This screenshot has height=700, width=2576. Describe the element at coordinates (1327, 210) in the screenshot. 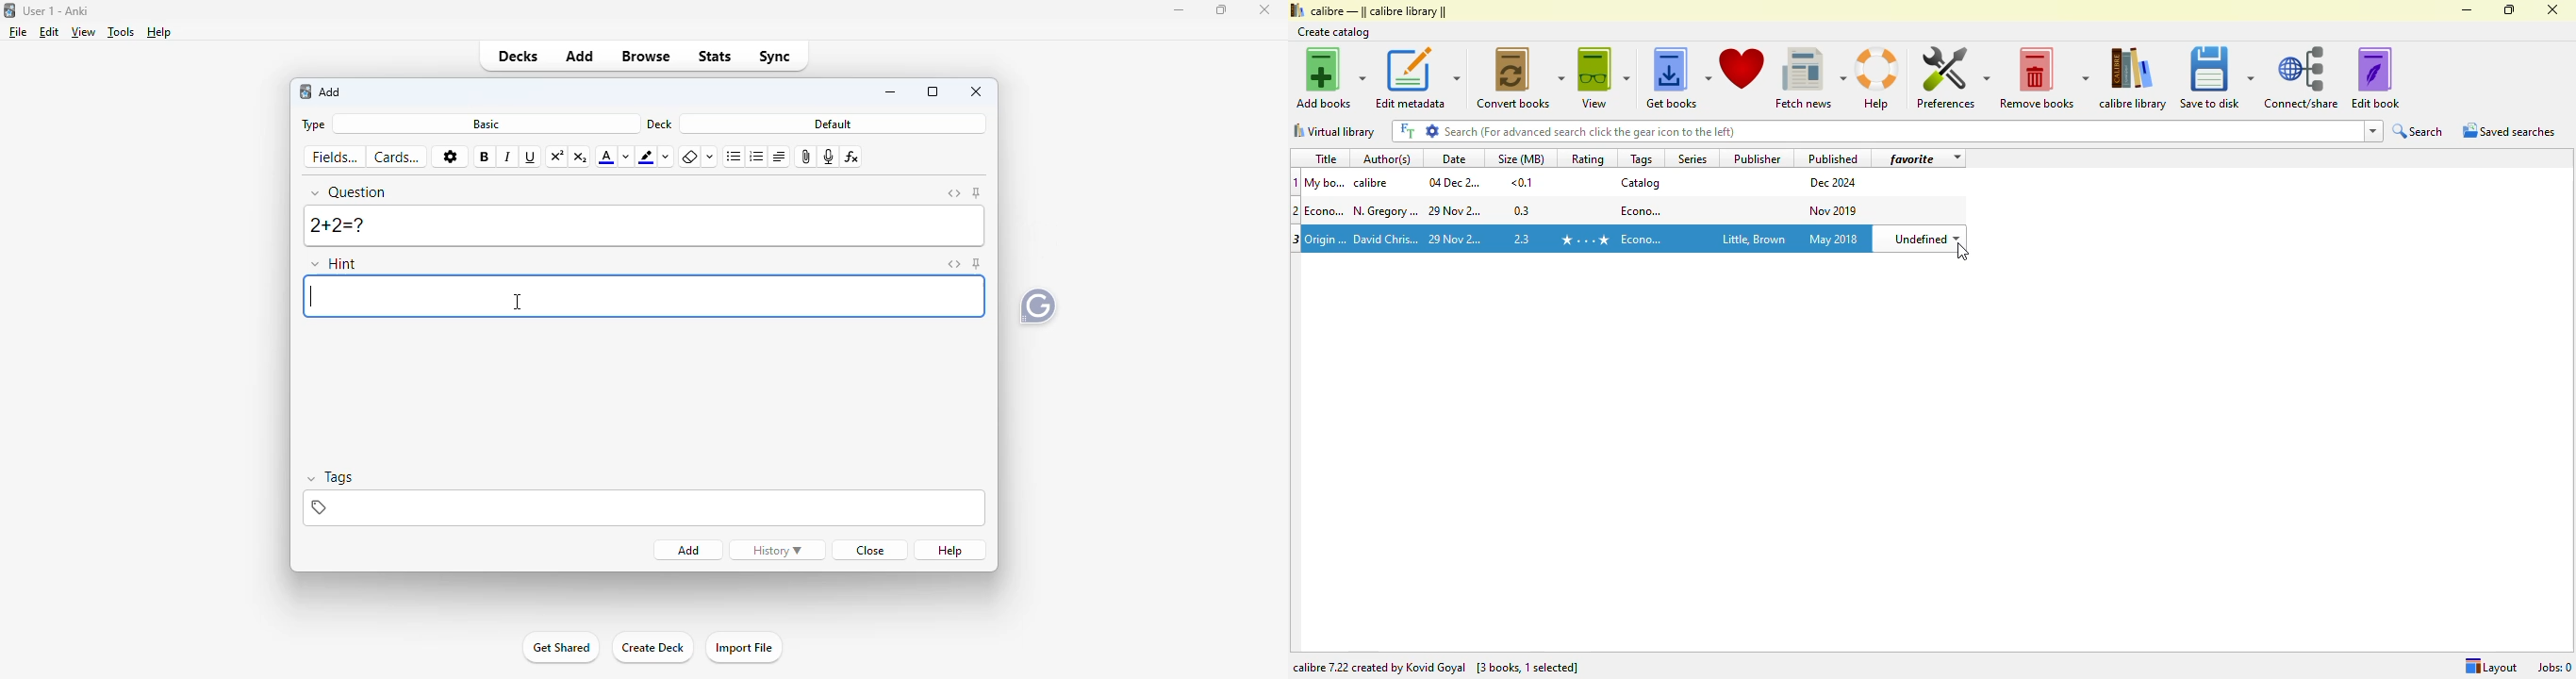

I see `title` at that location.